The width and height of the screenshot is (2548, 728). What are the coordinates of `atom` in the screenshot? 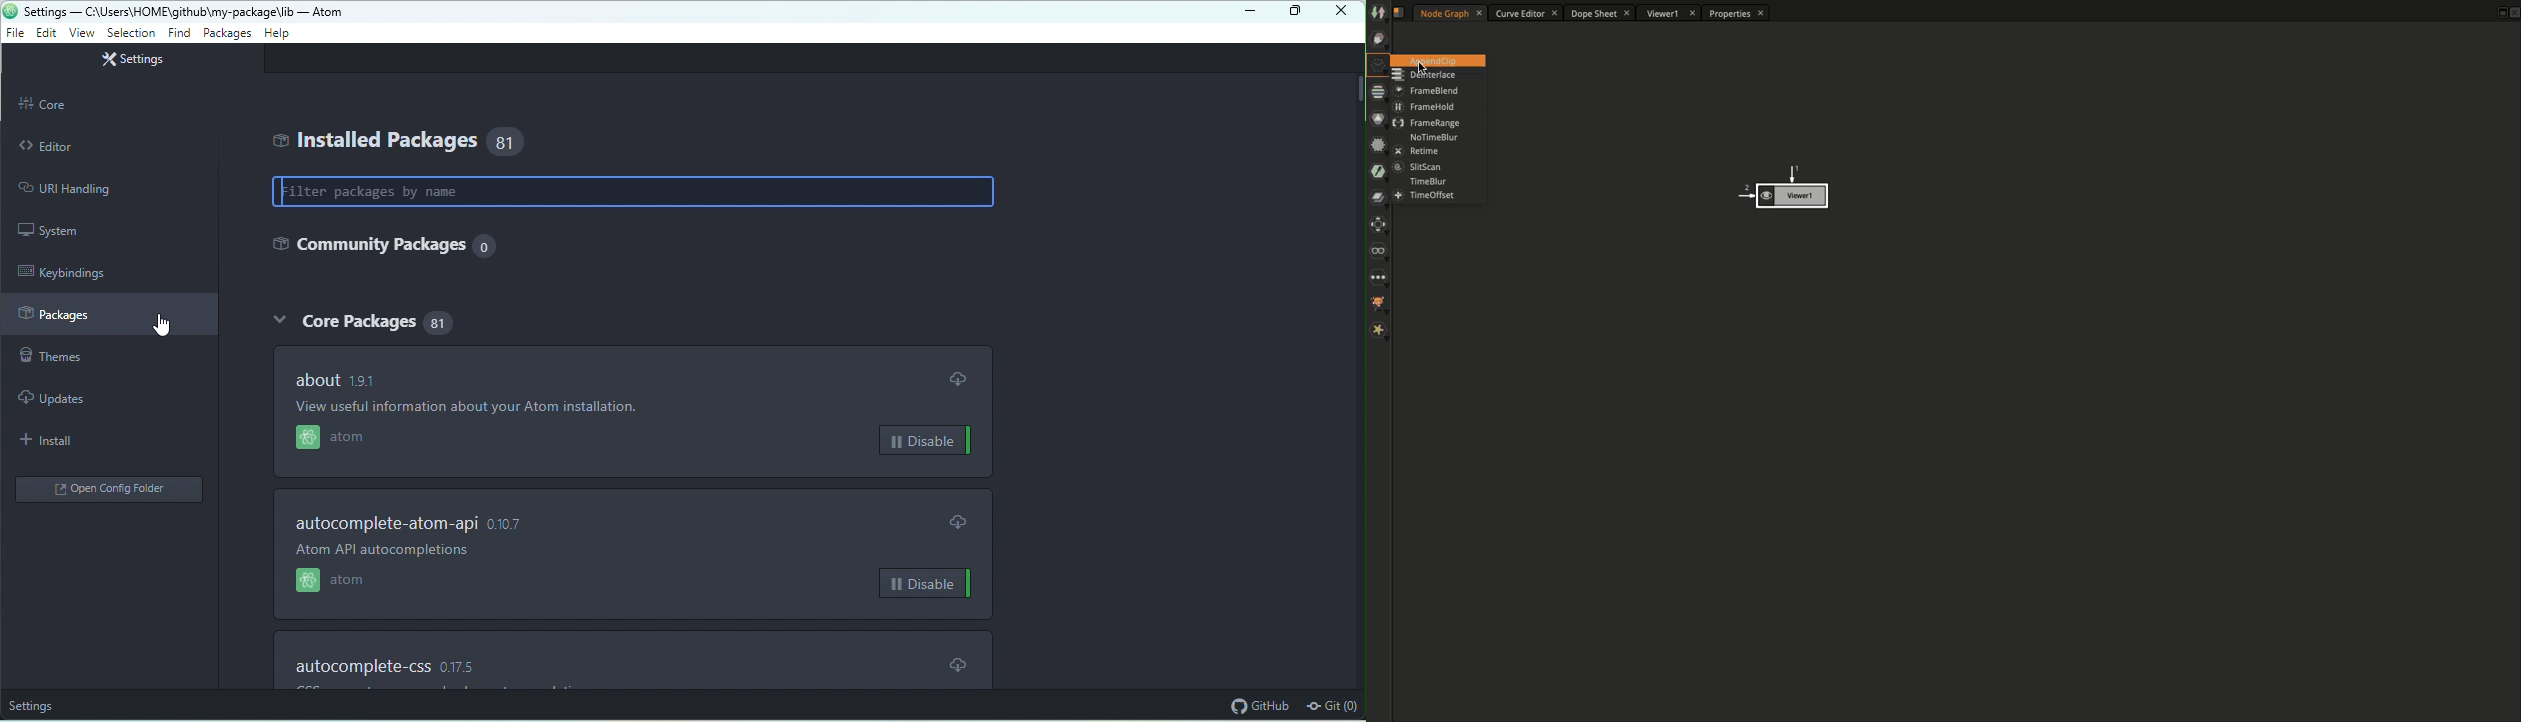 It's located at (354, 582).